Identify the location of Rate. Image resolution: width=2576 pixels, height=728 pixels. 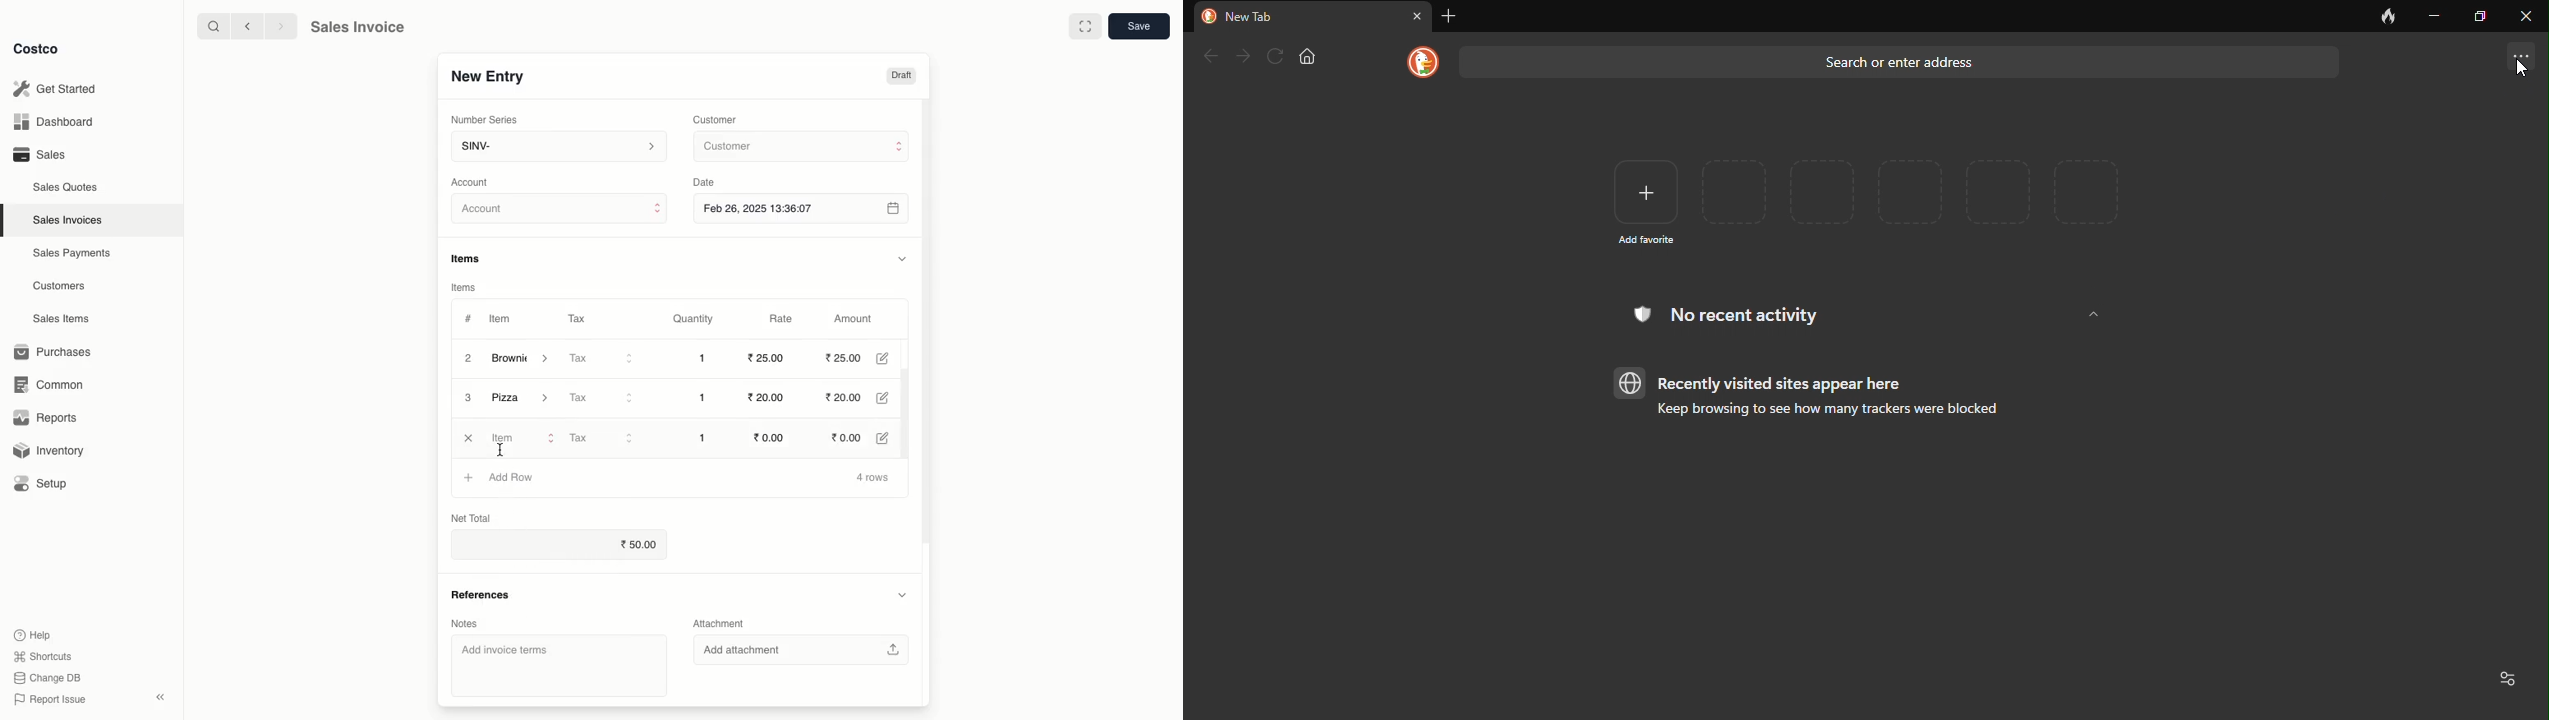
(783, 319).